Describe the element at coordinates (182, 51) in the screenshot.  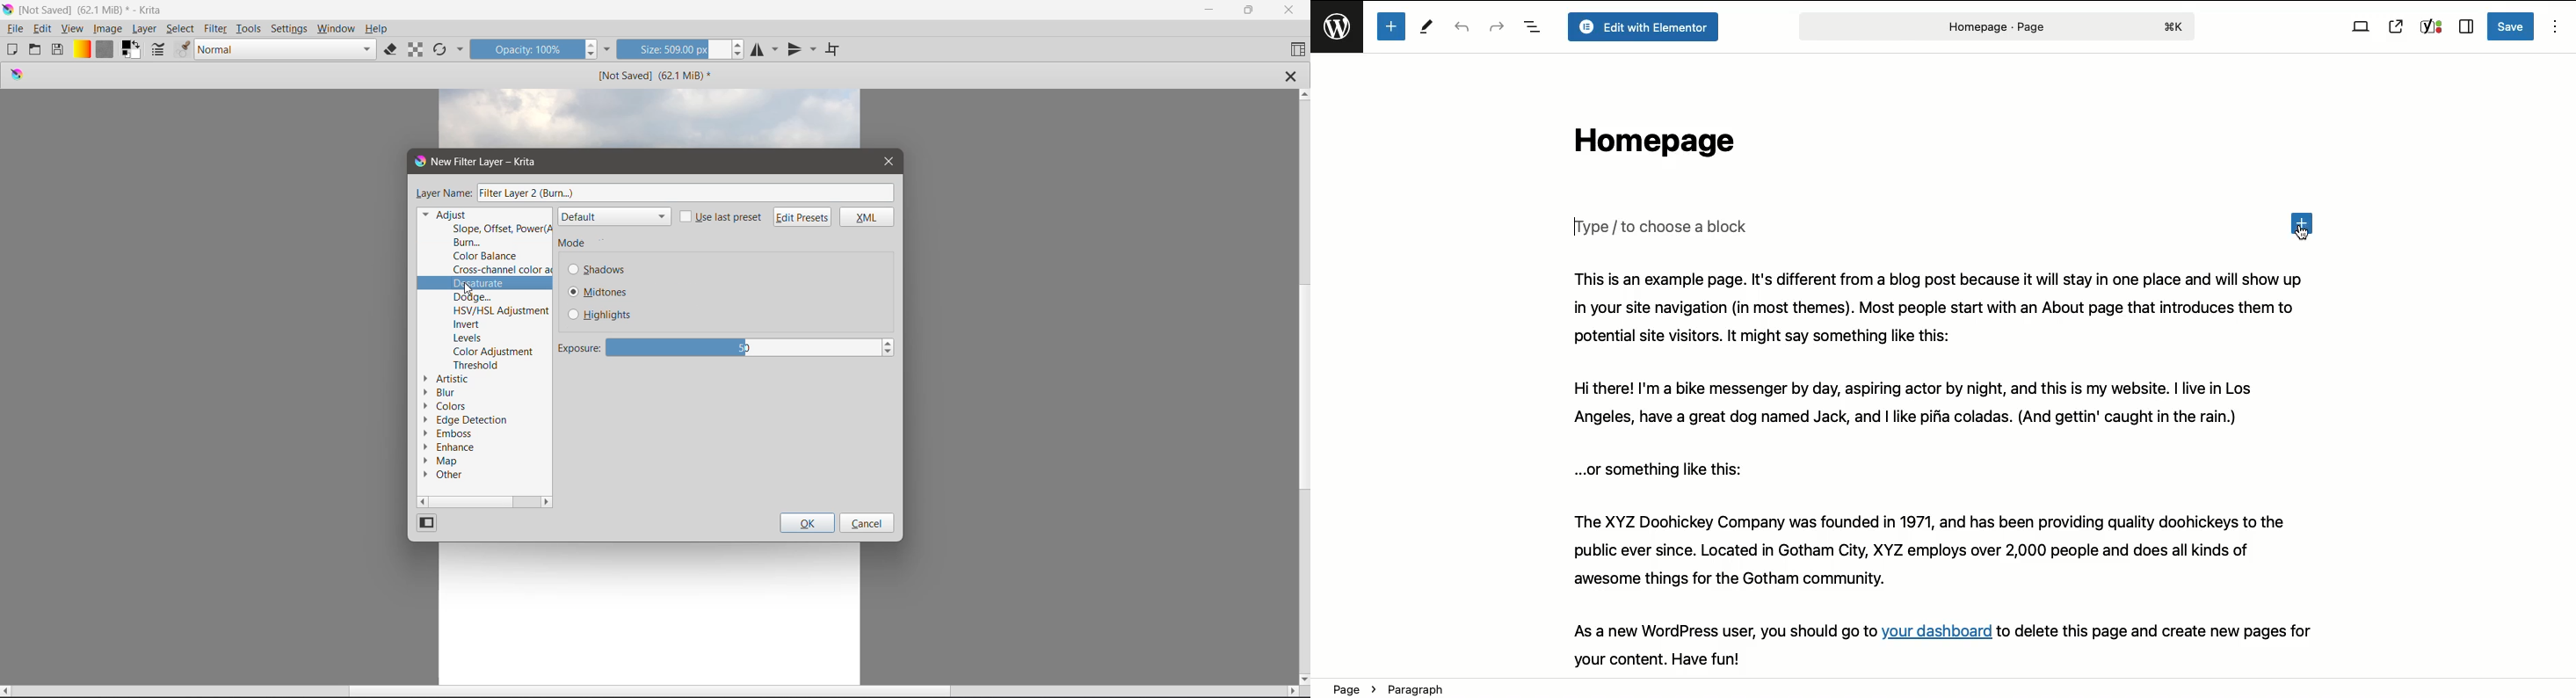
I see `Choose brush presets` at that location.